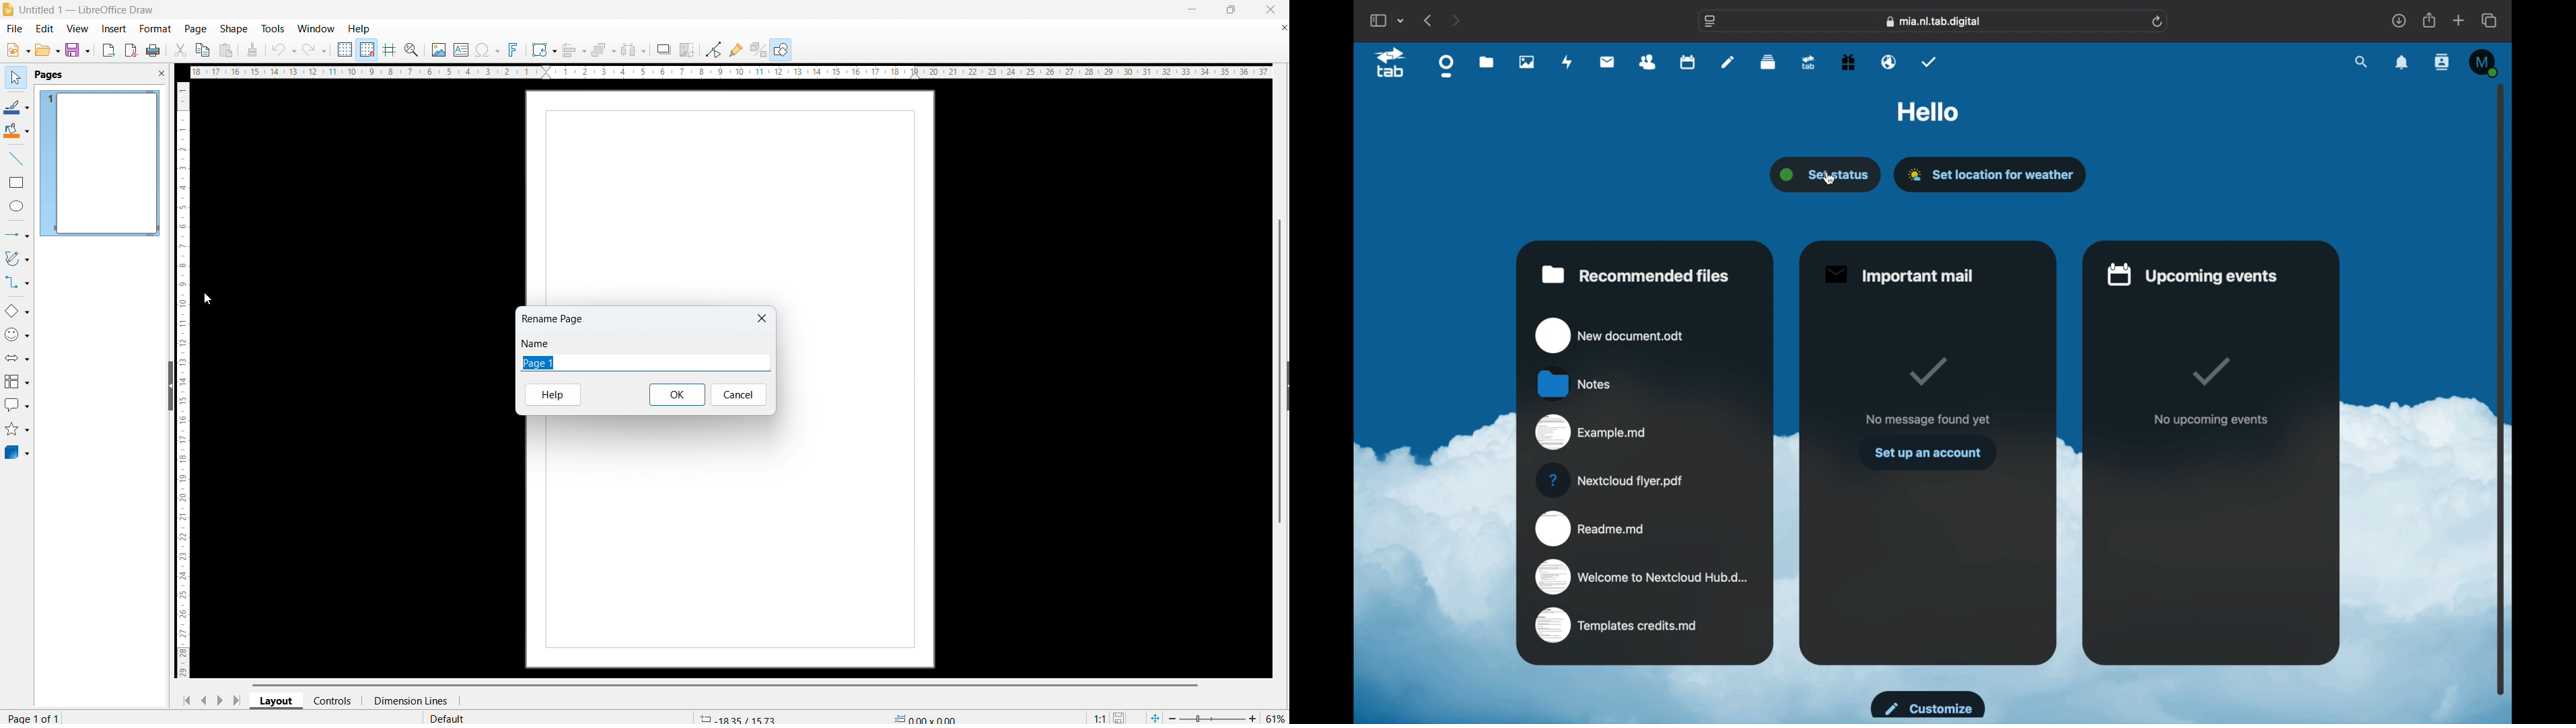  What do you see at coordinates (1377, 20) in the screenshot?
I see `show sidebar` at bounding box center [1377, 20].